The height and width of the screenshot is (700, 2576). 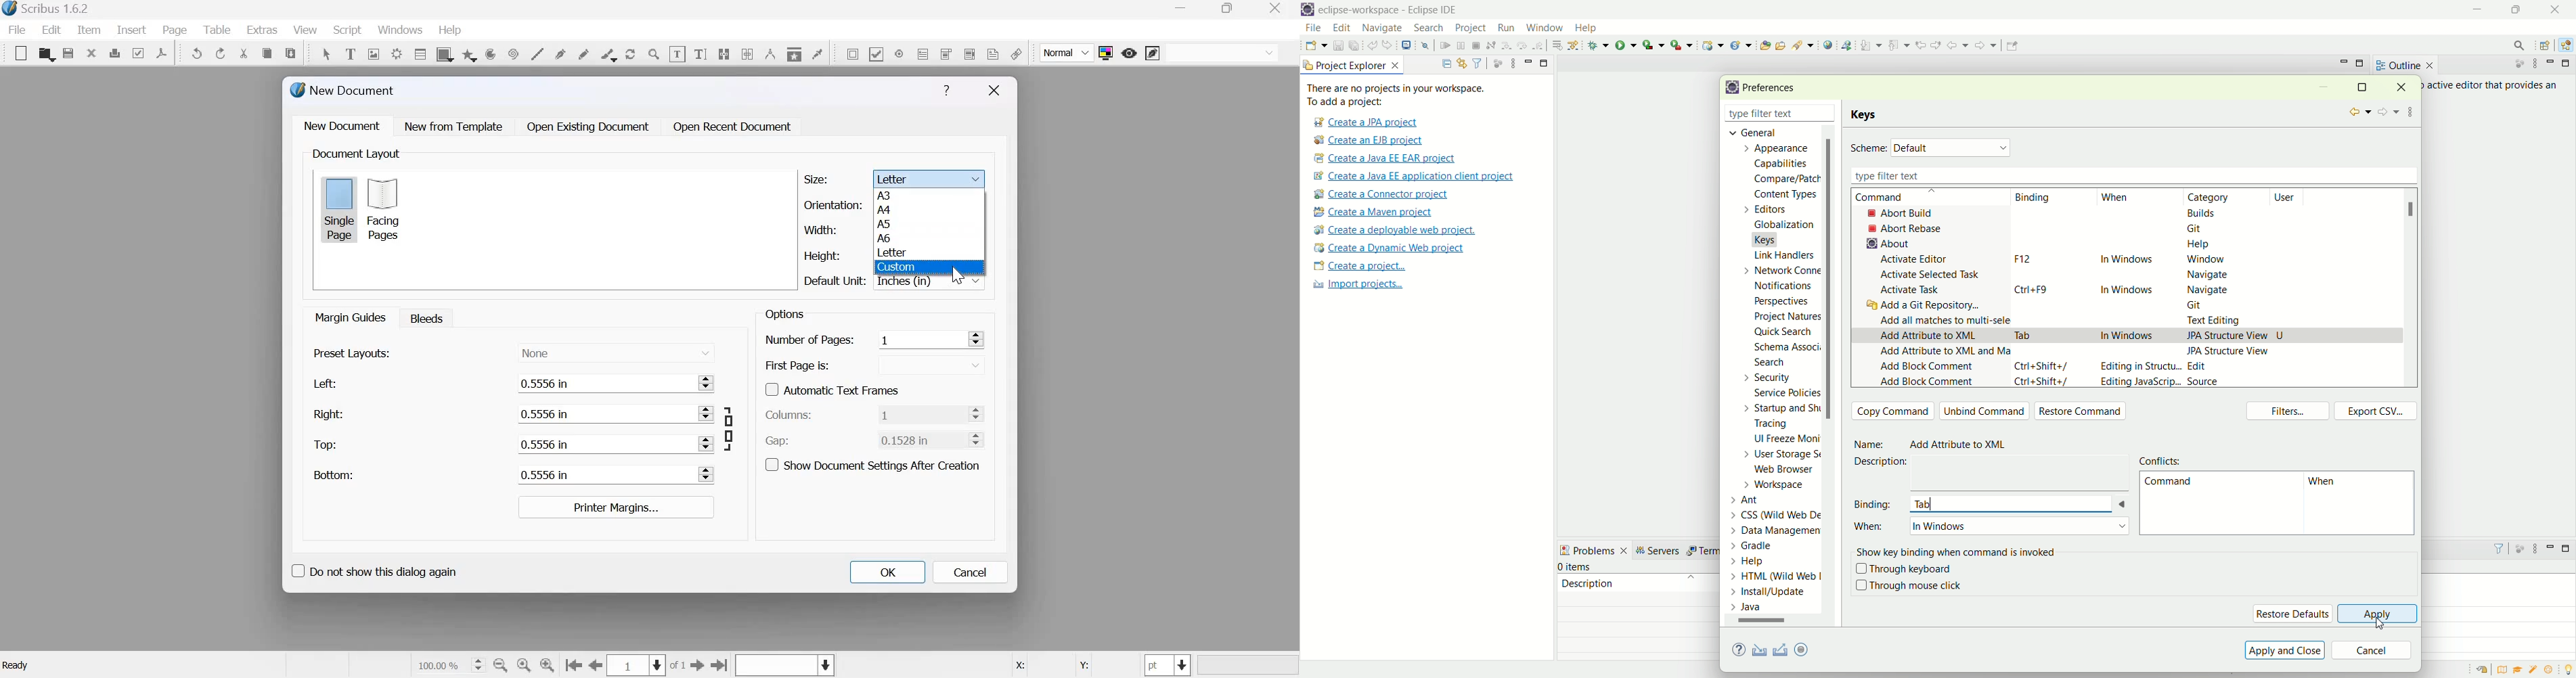 I want to click on open, so click(x=46, y=54).